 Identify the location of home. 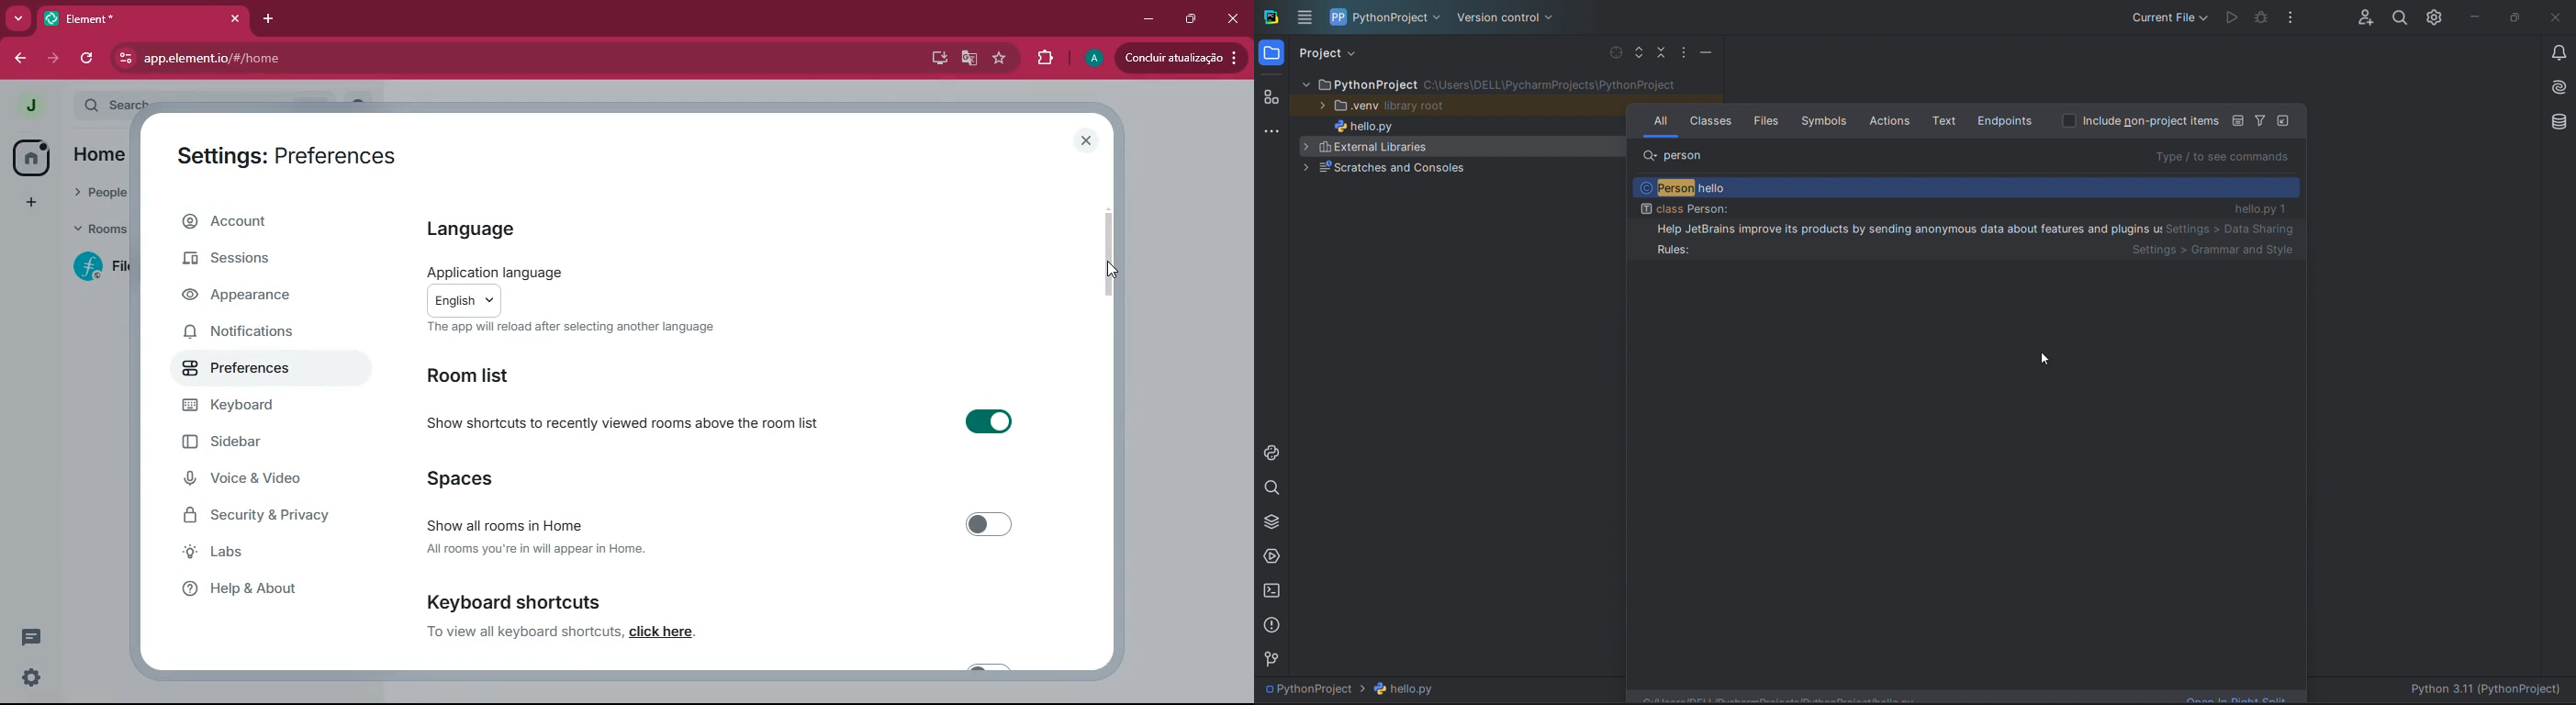
(28, 158).